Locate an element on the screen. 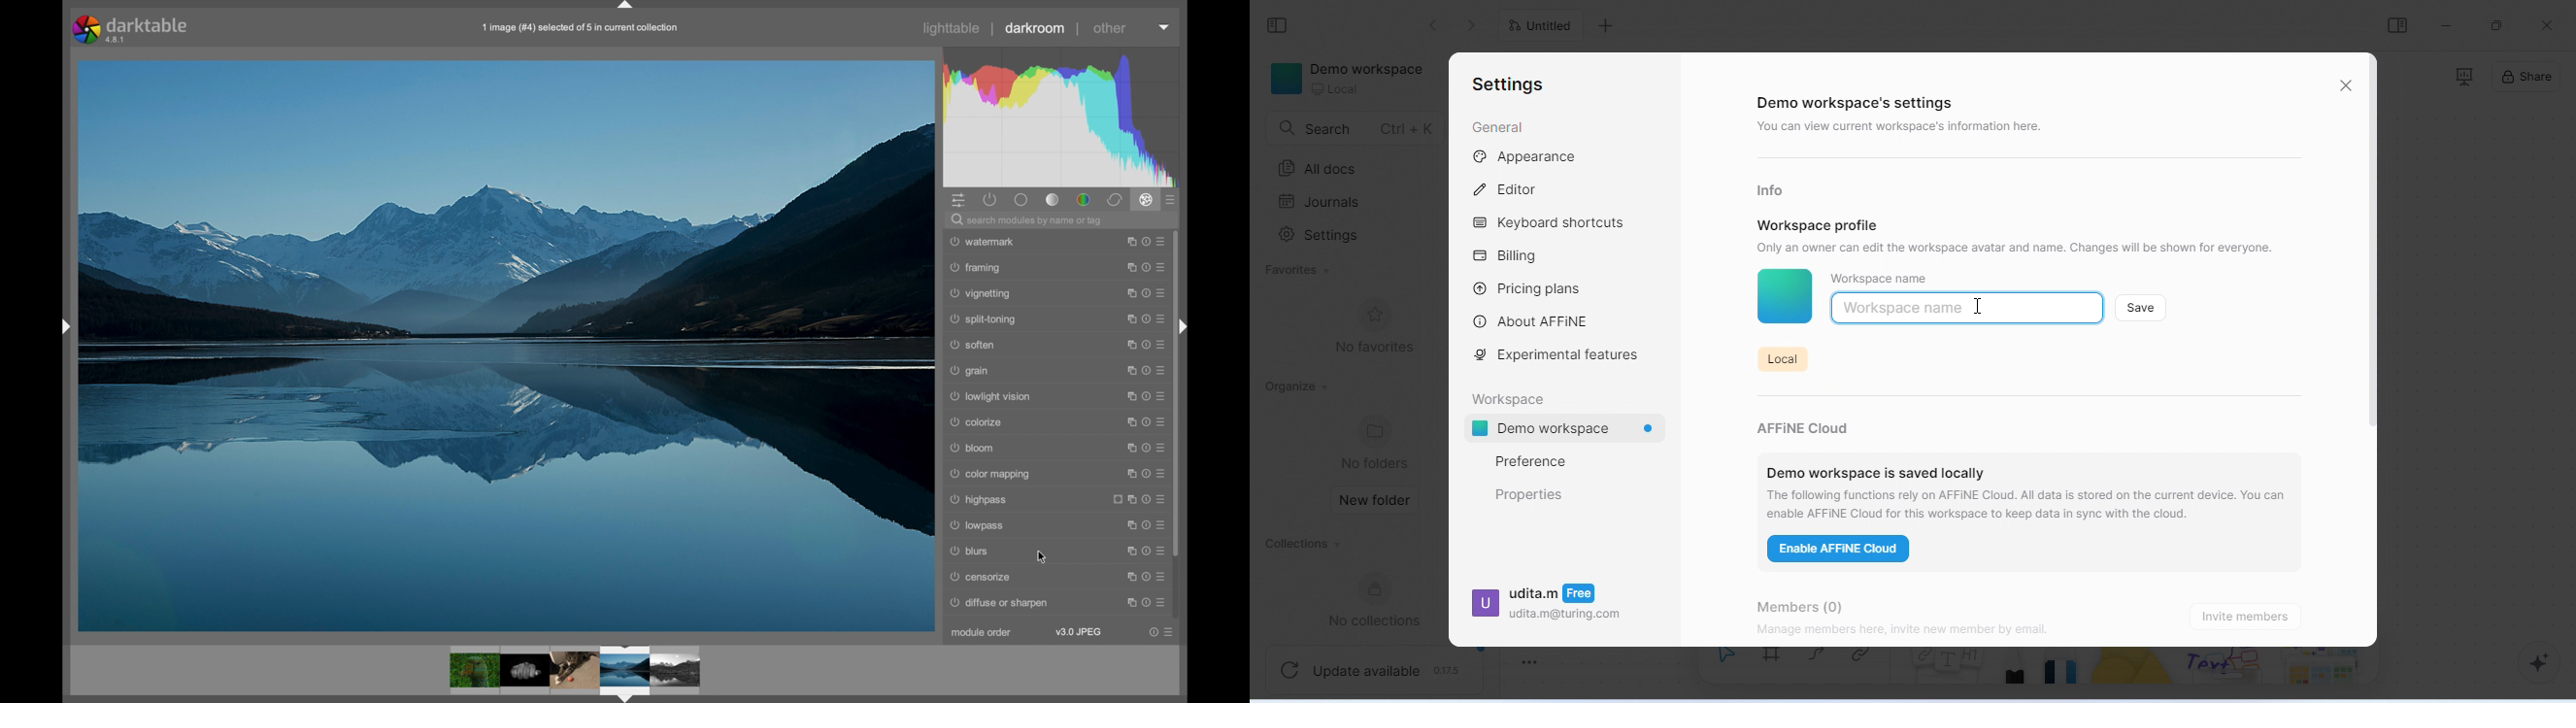 The width and height of the screenshot is (2576, 728). help is located at coordinates (1144, 447).